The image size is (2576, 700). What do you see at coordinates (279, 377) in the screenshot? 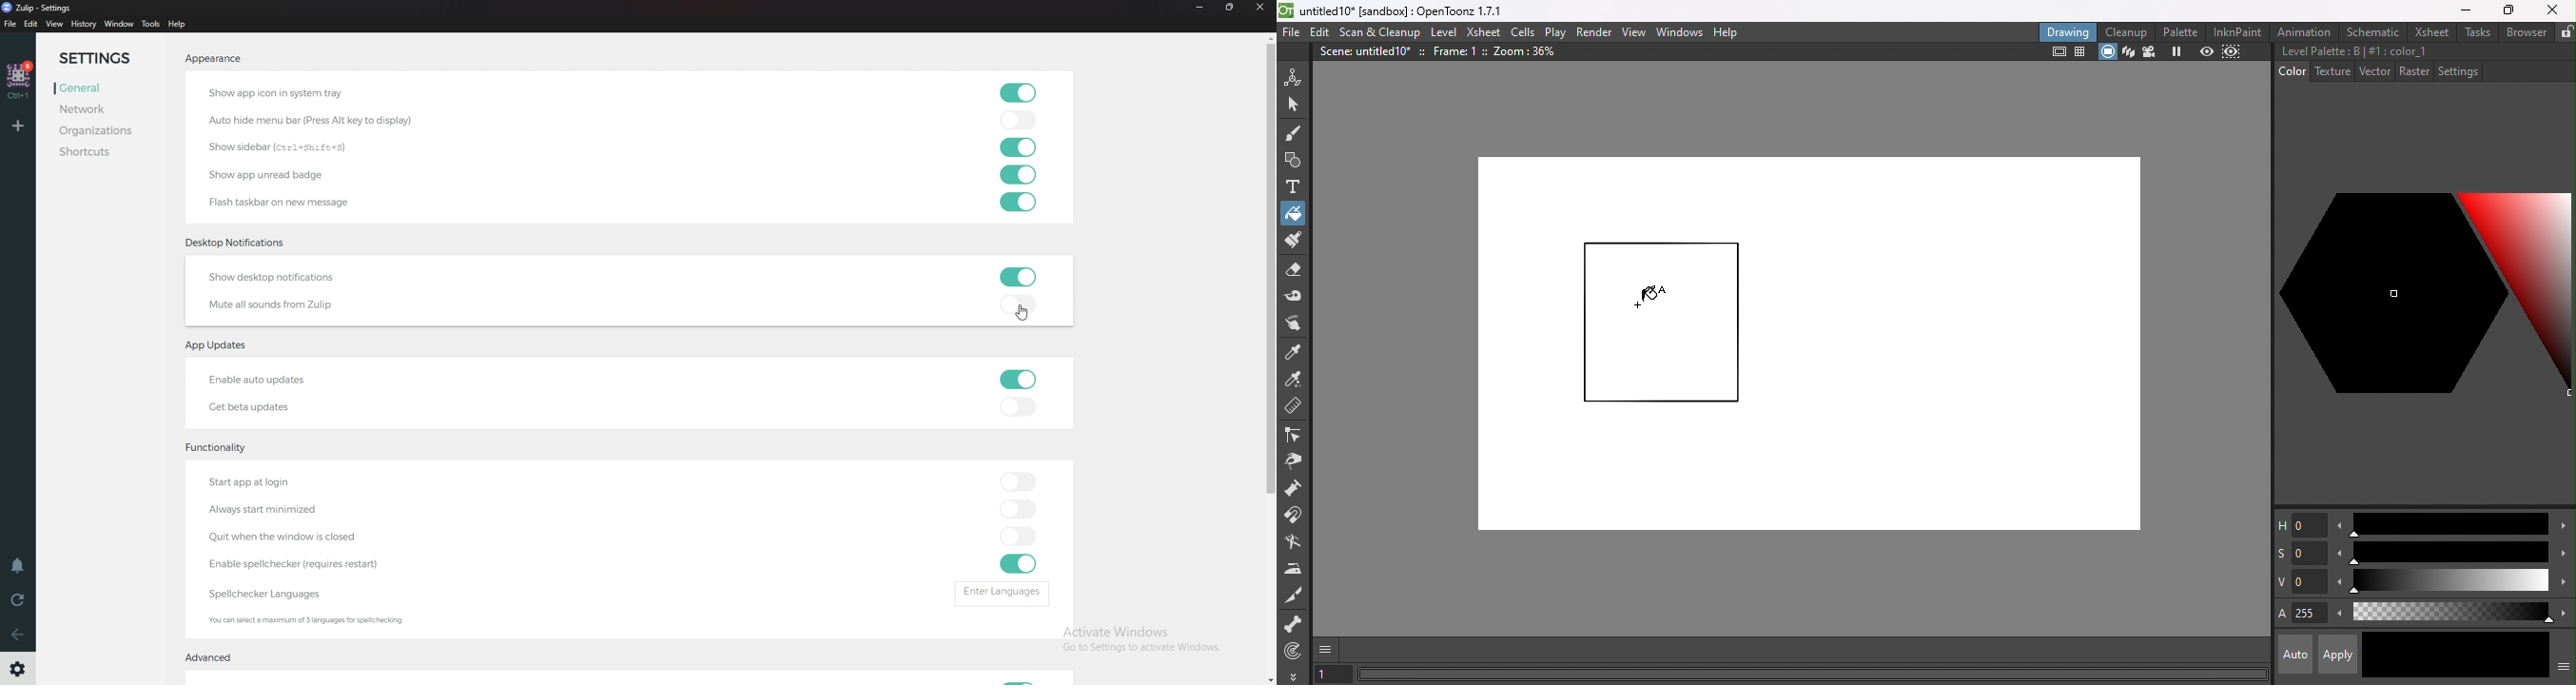
I see `enable auto updates` at bounding box center [279, 377].